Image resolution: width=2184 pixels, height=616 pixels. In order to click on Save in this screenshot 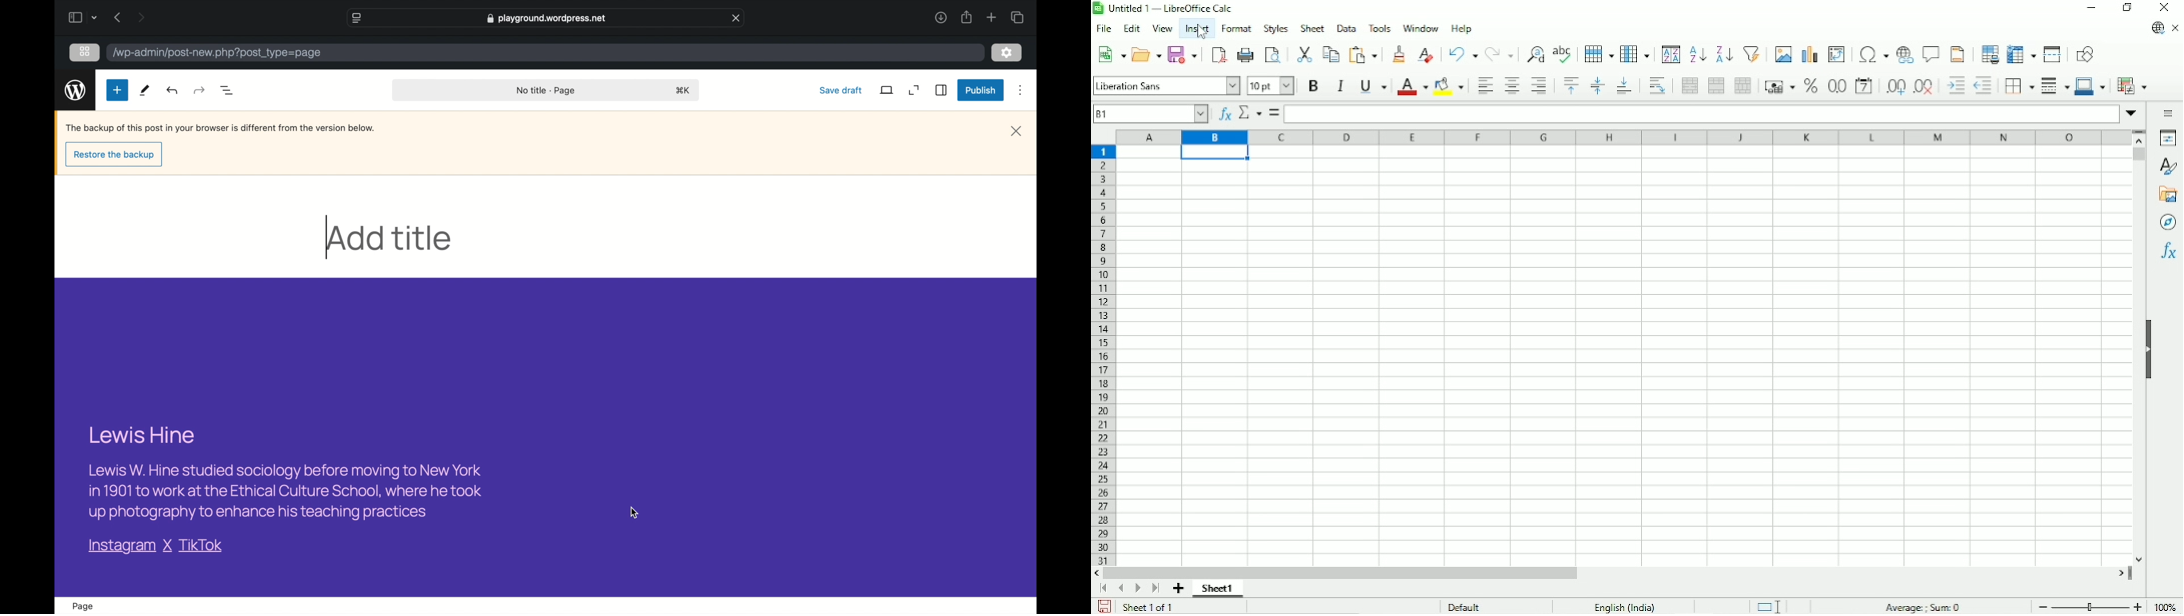, I will do `click(1182, 53)`.